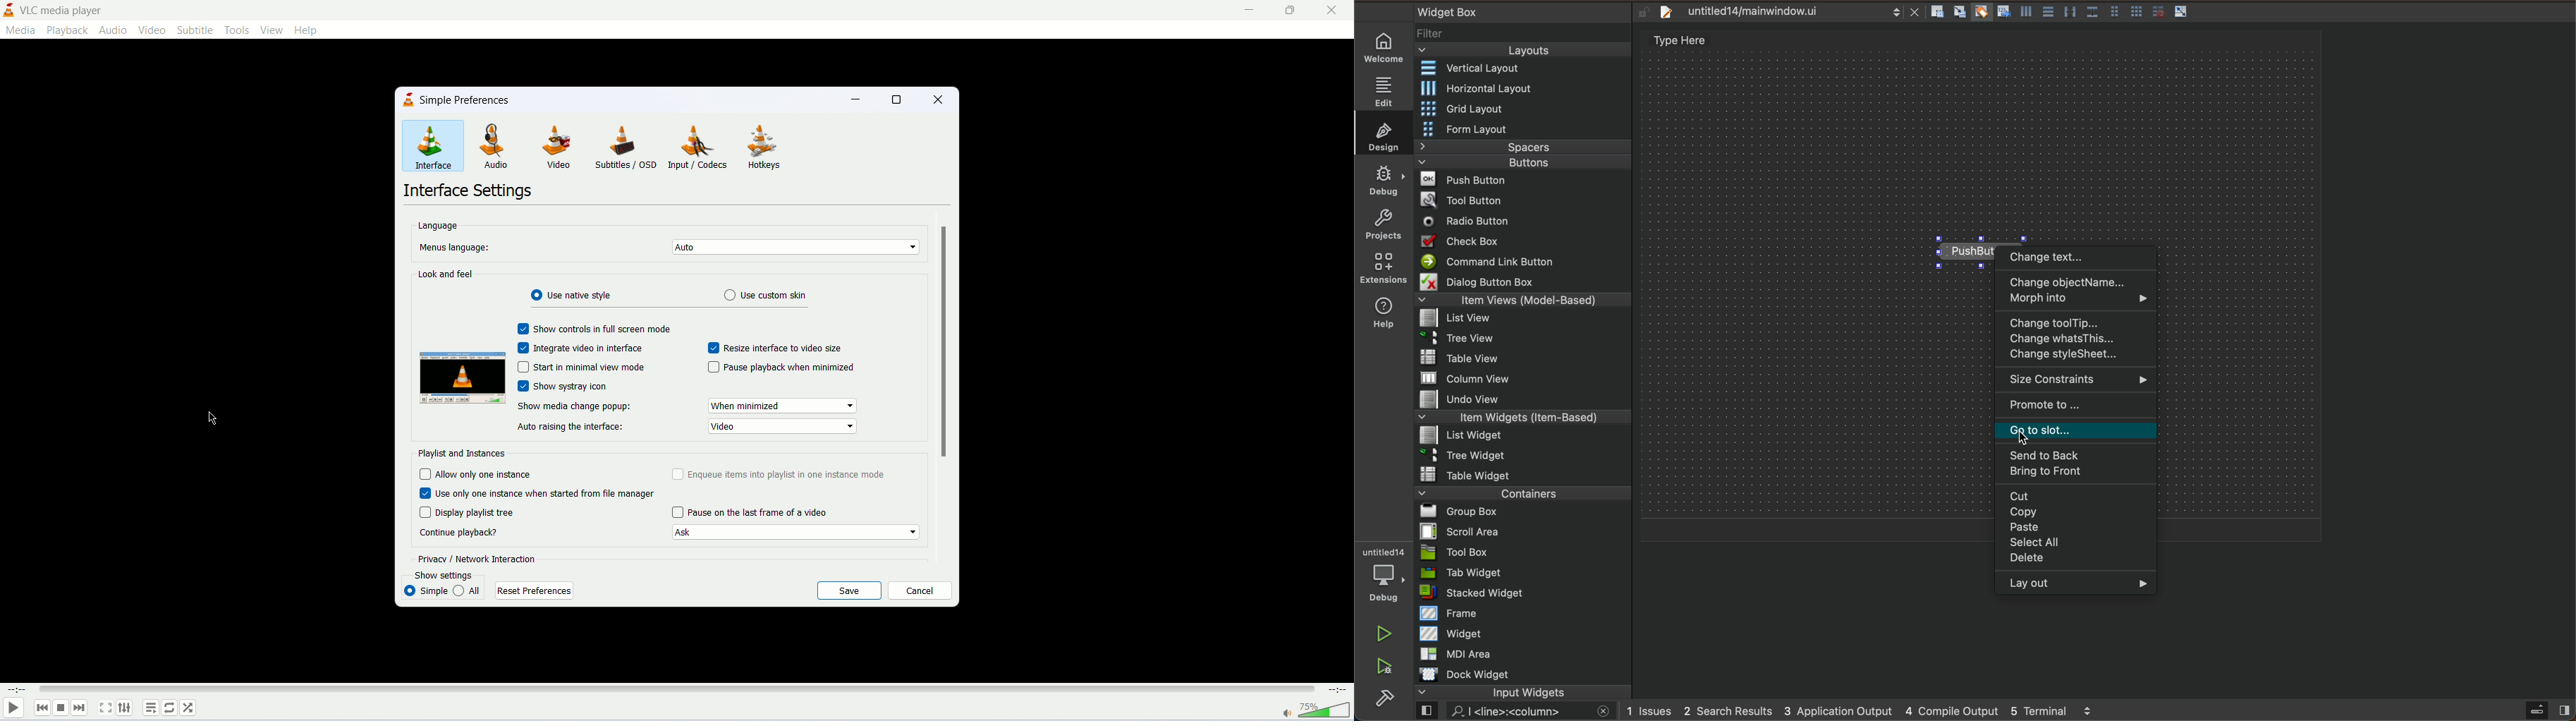  What do you see at coordinates (1381, 133) in the screenshot?
I see `DESIGN` at bounding box center [1381, 133].